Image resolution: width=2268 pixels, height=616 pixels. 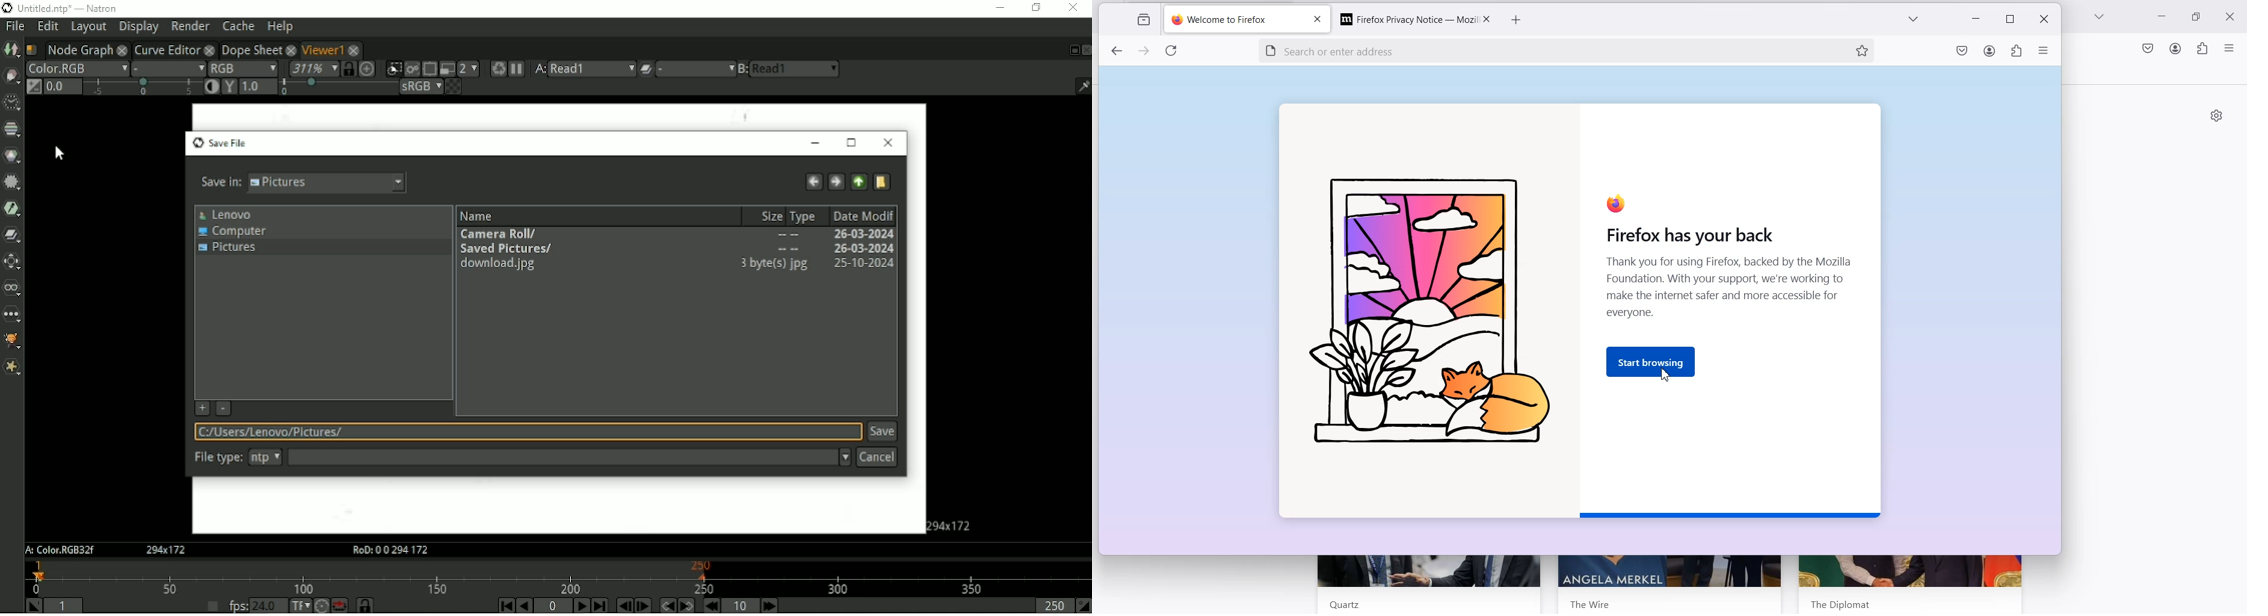 I want to click on Render, so click(x=191, y=26).